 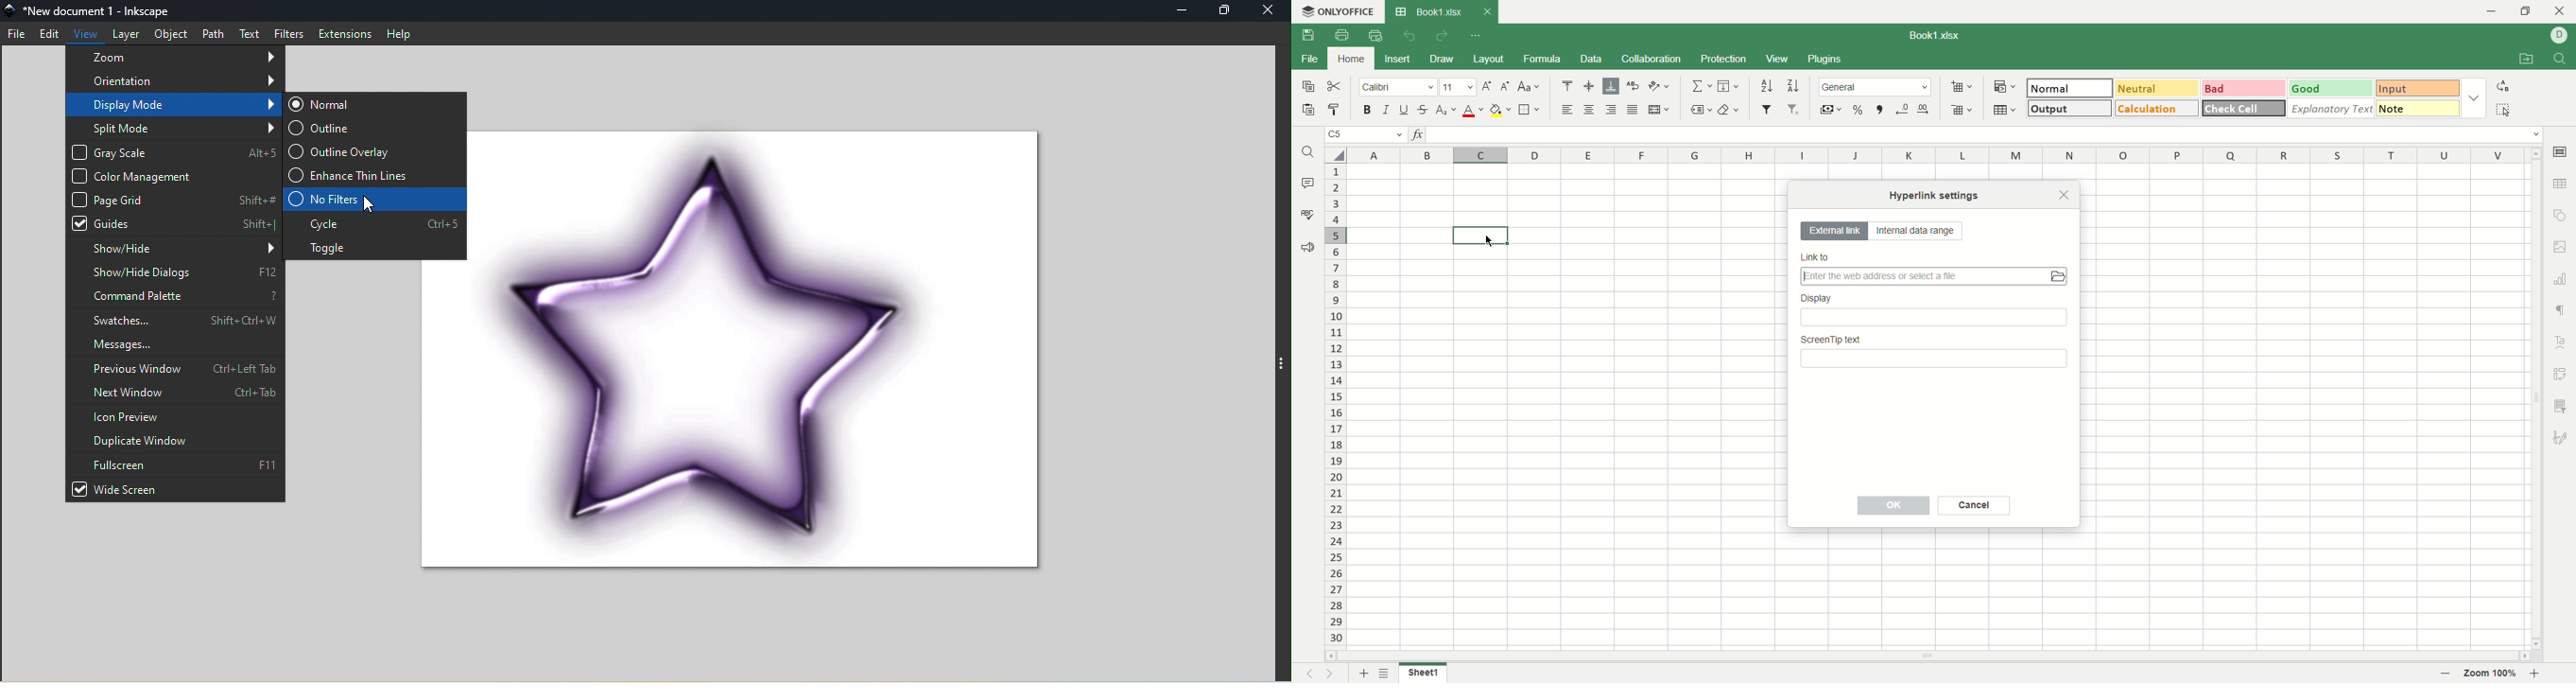 I want to click on selected row, so click(x=1337, y=234).